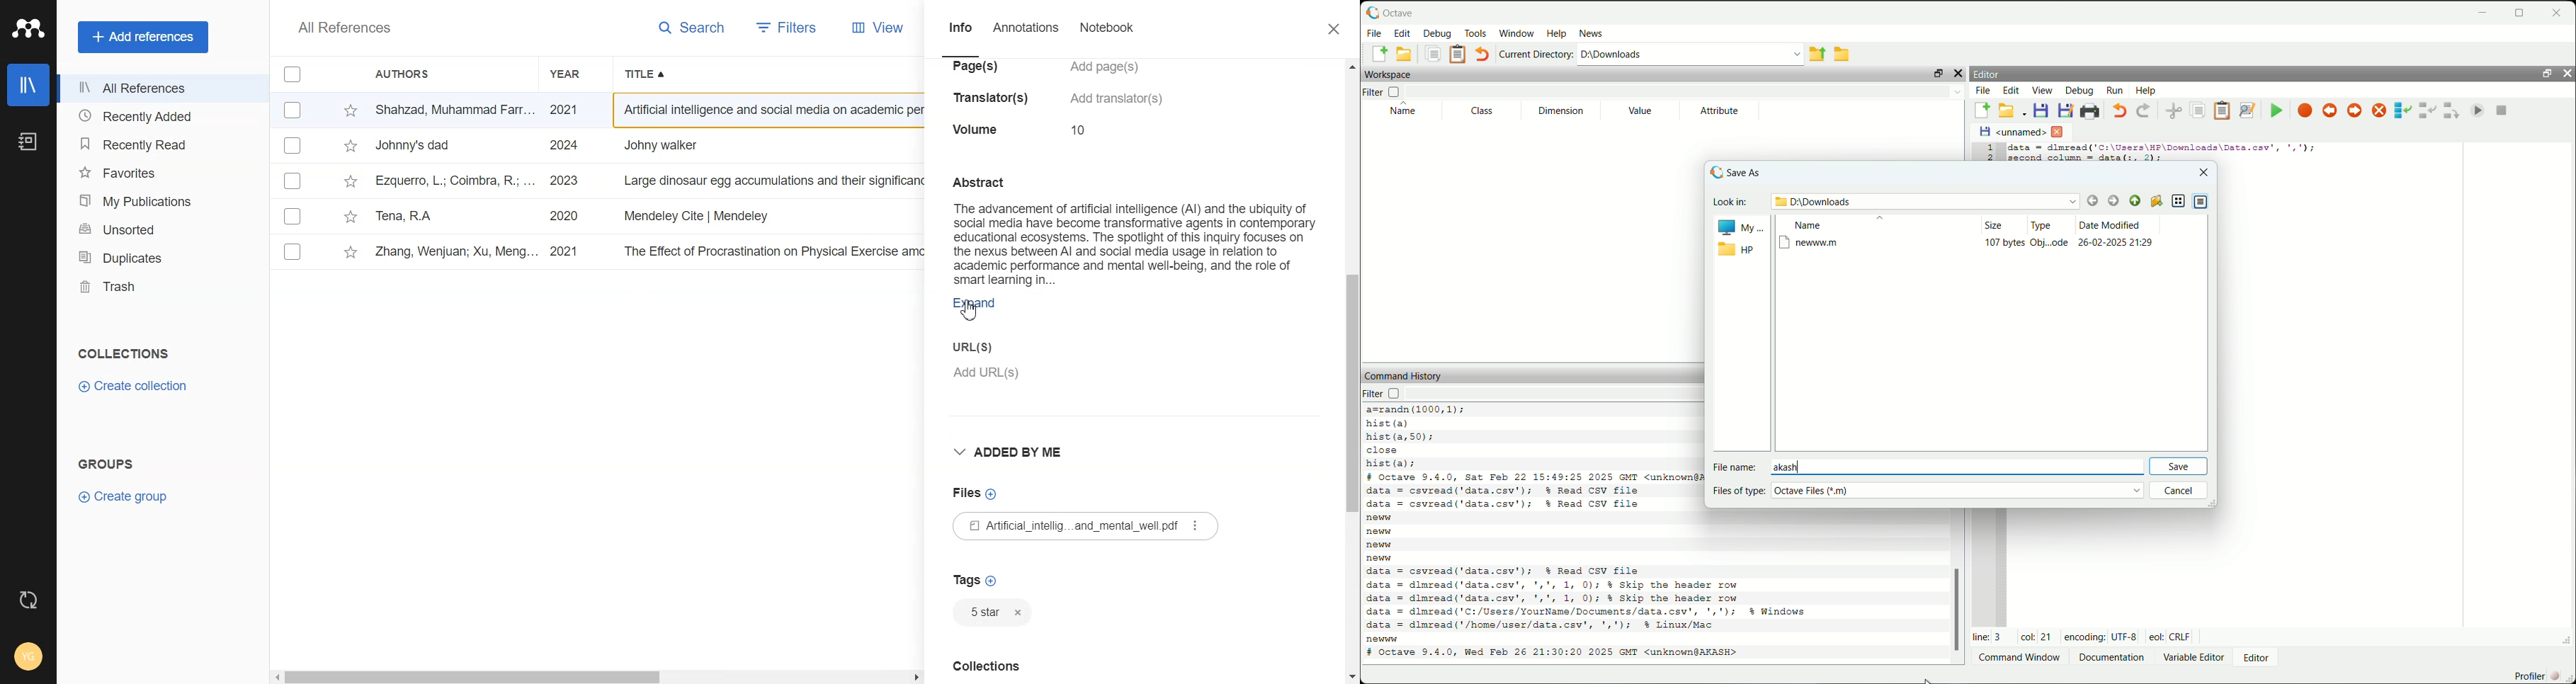  Describe the element at coordinates (1734, 466) in the screenshot. I see `file name` at that location.